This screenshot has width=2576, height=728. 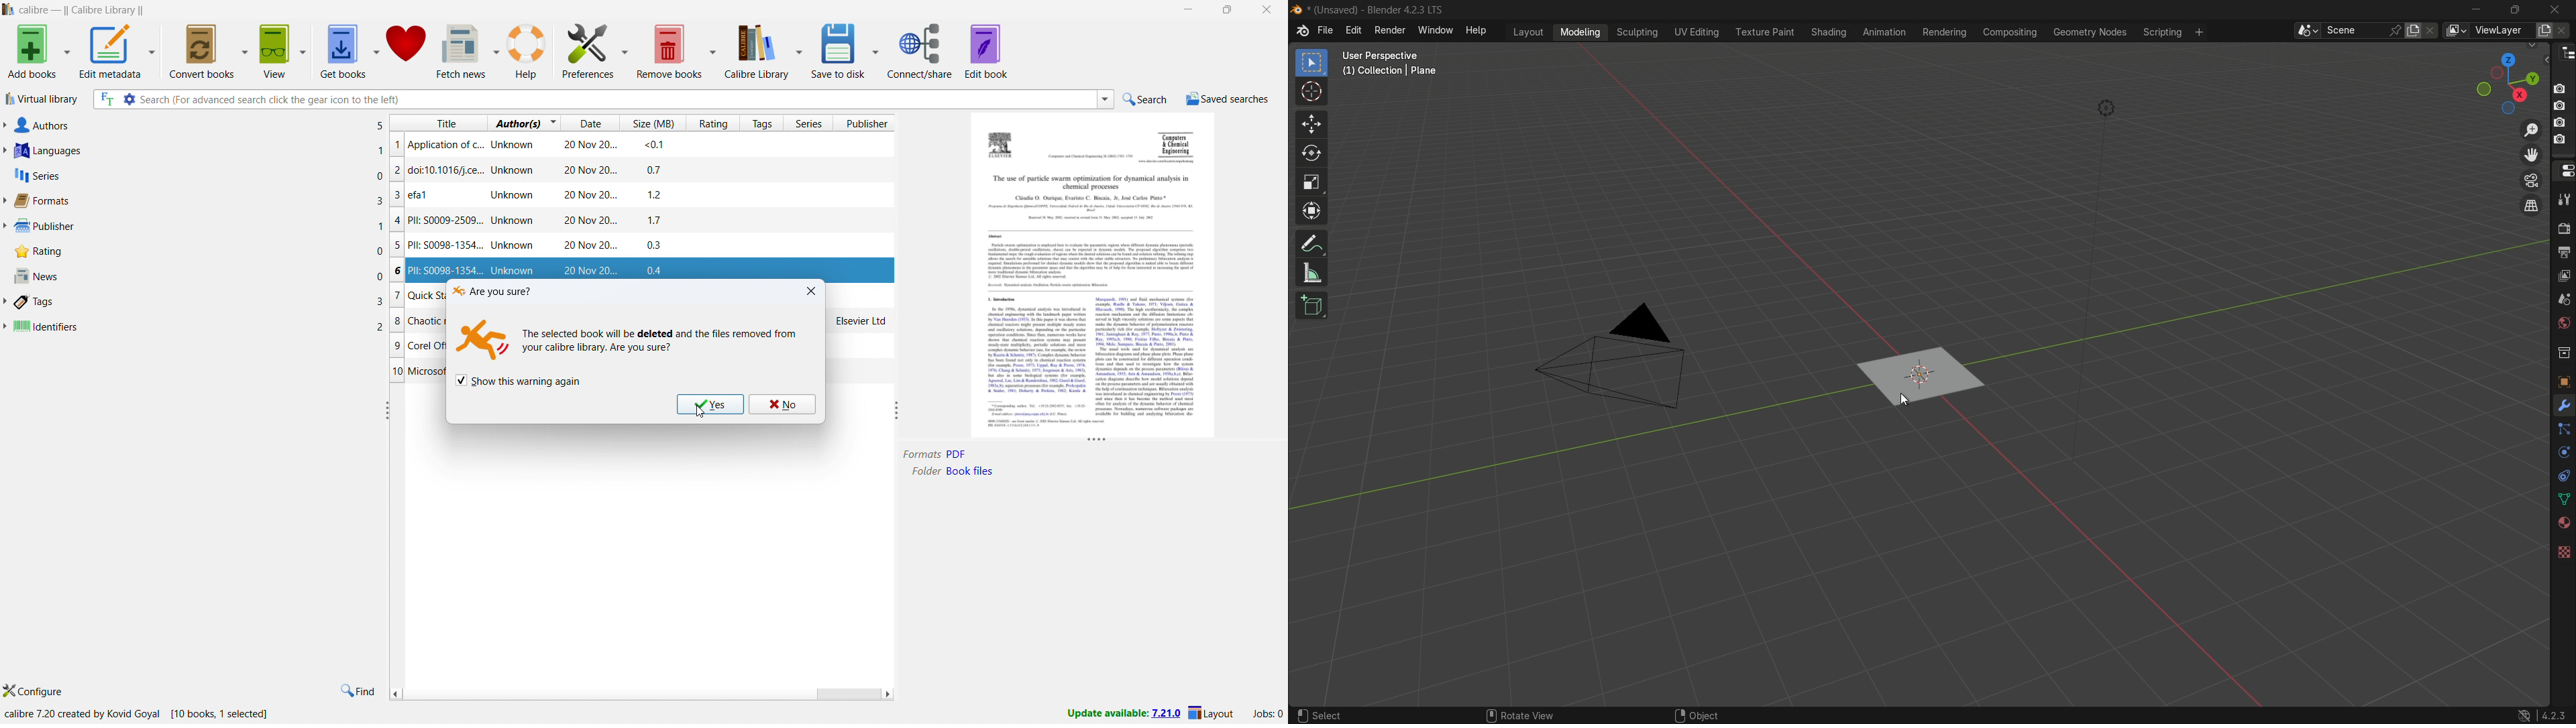 I want to click on annotate, so click(x=1311, y=244).